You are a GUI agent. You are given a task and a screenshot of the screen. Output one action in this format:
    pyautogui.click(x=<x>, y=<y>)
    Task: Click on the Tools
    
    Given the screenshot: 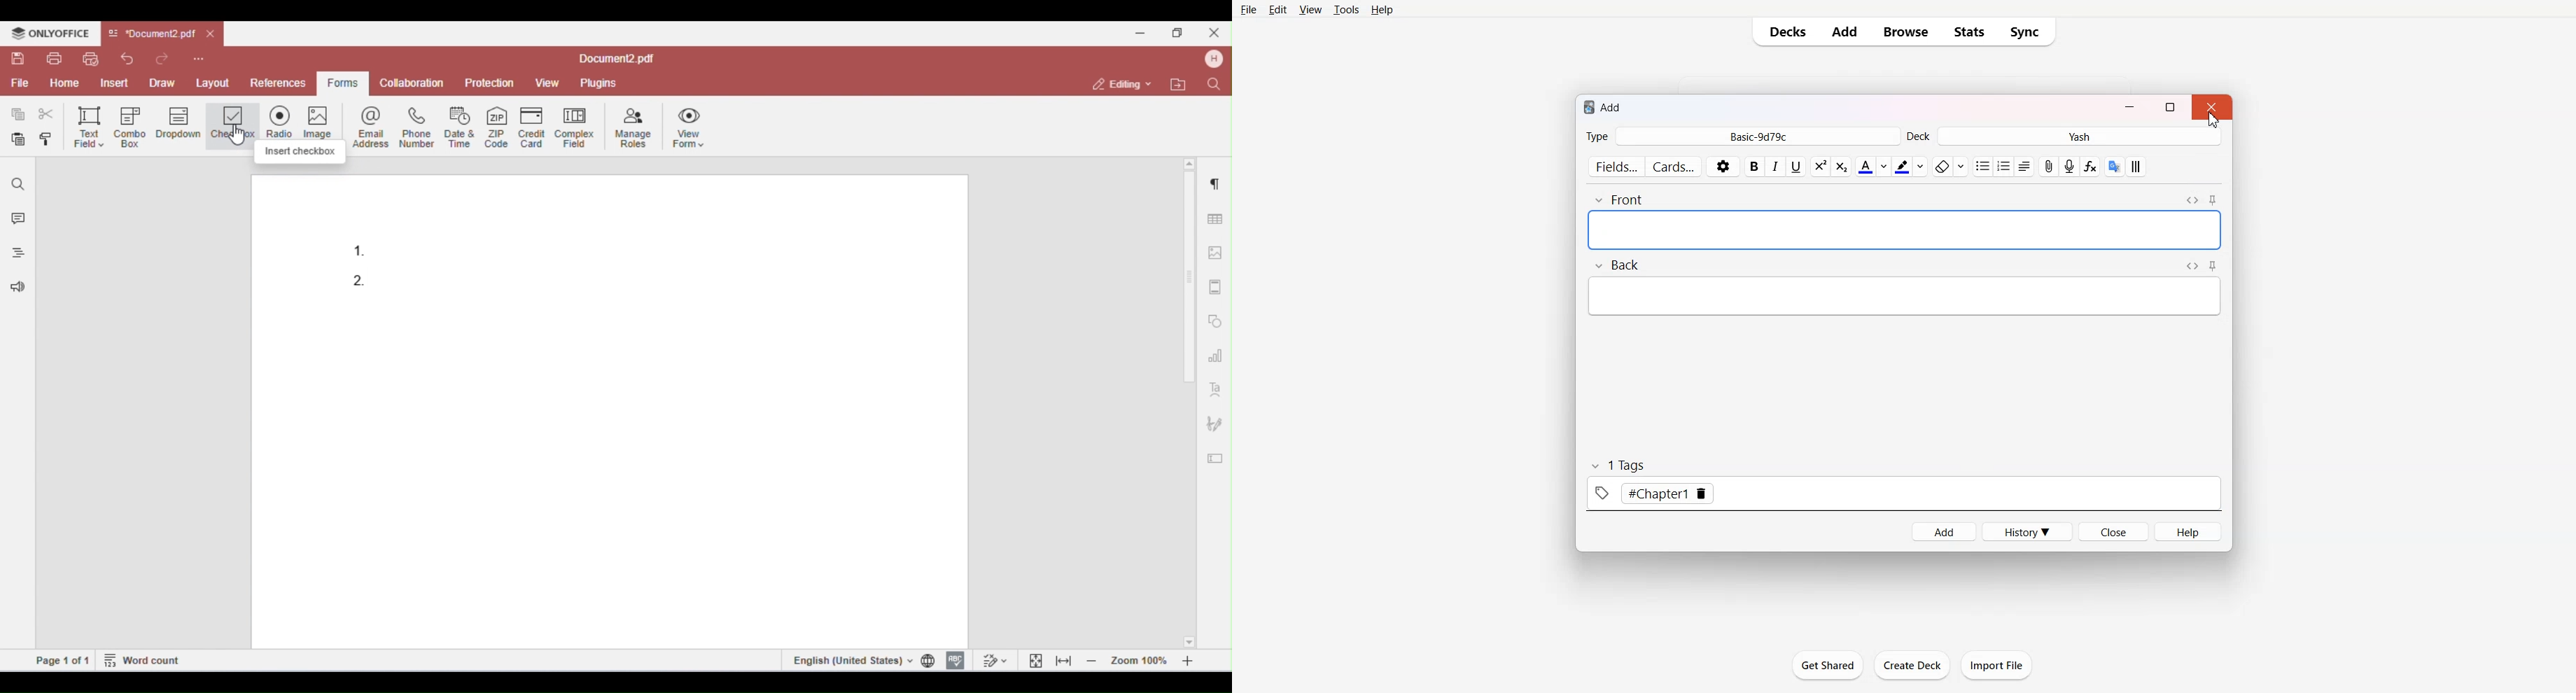 What is the action you would take?
    pyautogui.click(x=1347, y=10)
    